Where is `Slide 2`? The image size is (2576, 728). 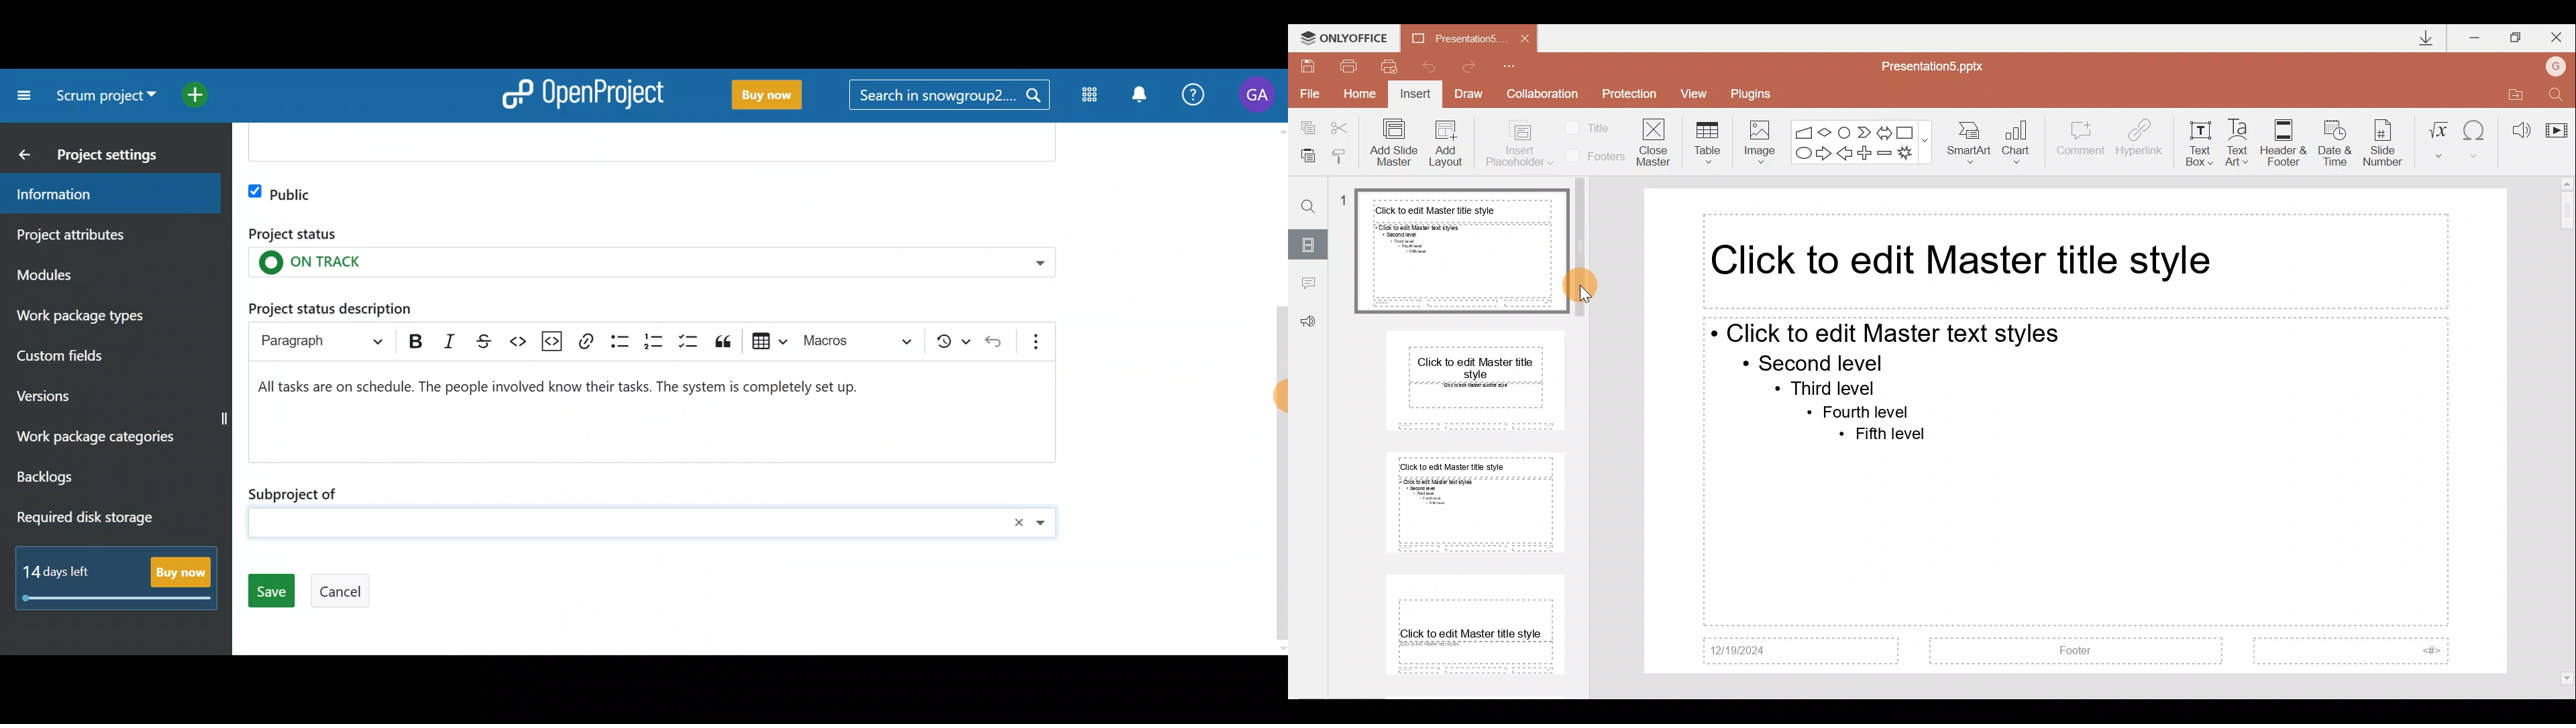 Slide 2 is located at coordinates (1464, 386).